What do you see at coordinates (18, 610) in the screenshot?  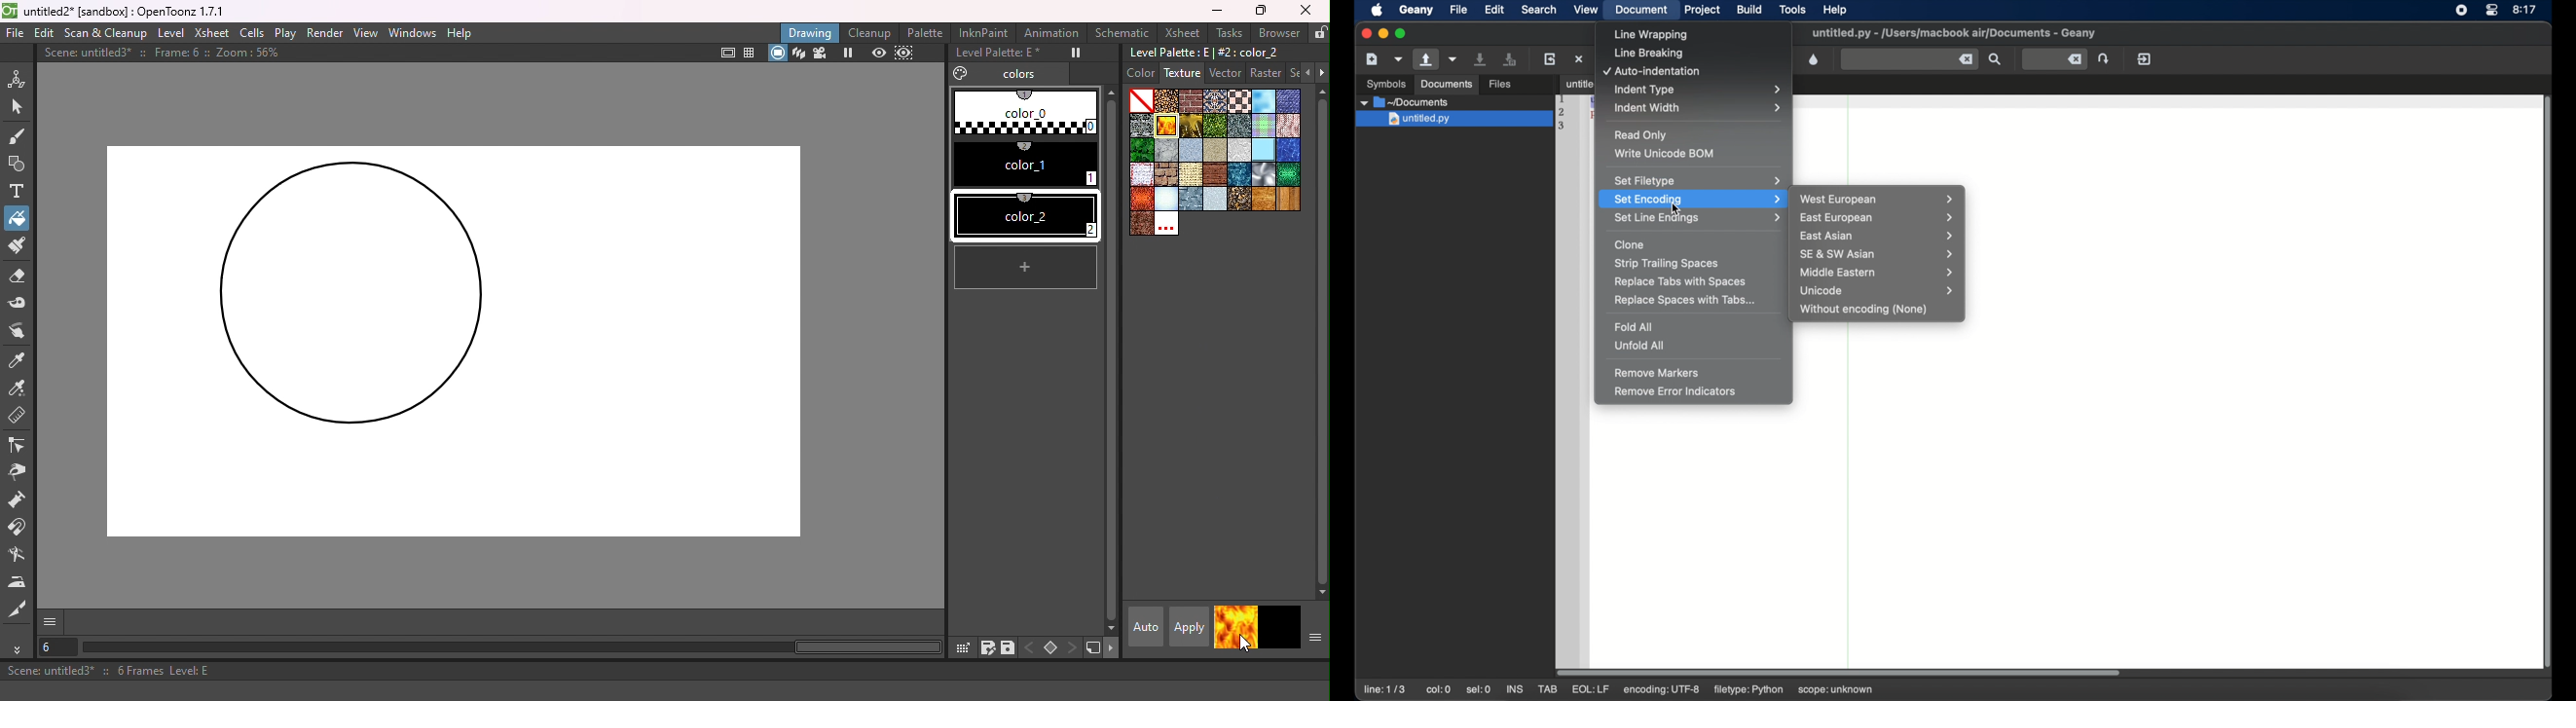 I see `Cutter tool` at bounding box center [18, 610].